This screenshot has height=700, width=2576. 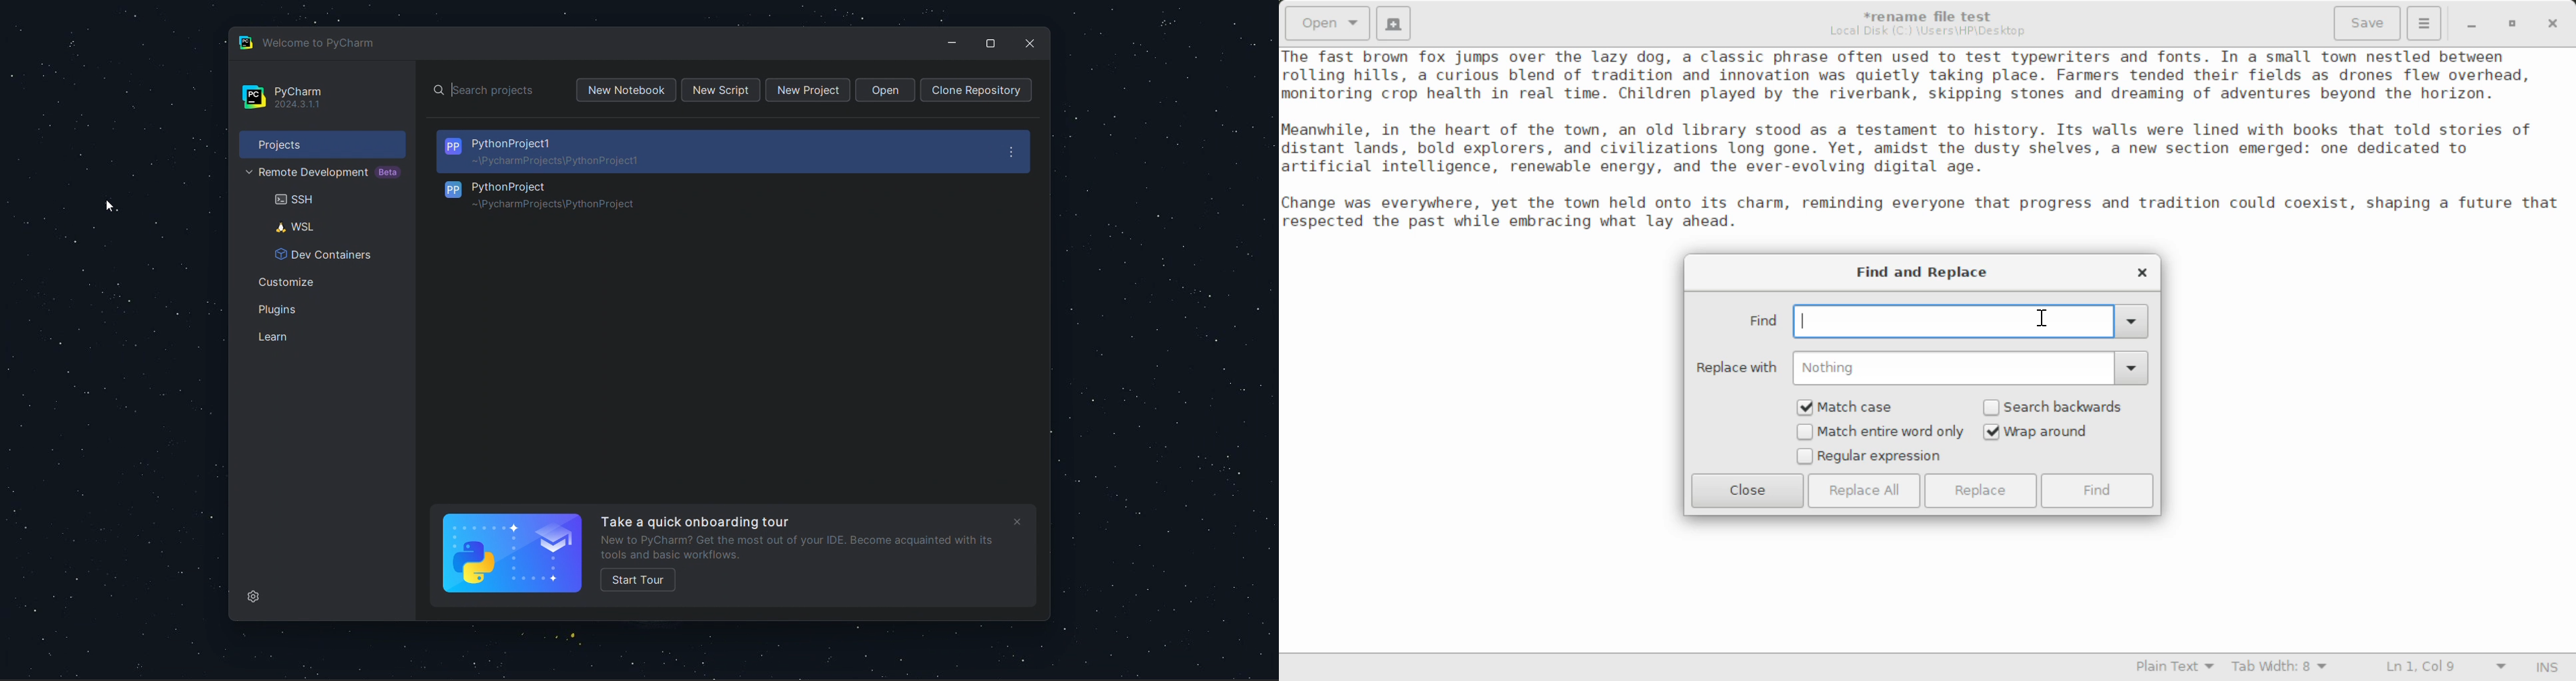 What do you see at coordinates (716, 89) in the screenshot?
I see `new script ` at bounding box center [716, 89].